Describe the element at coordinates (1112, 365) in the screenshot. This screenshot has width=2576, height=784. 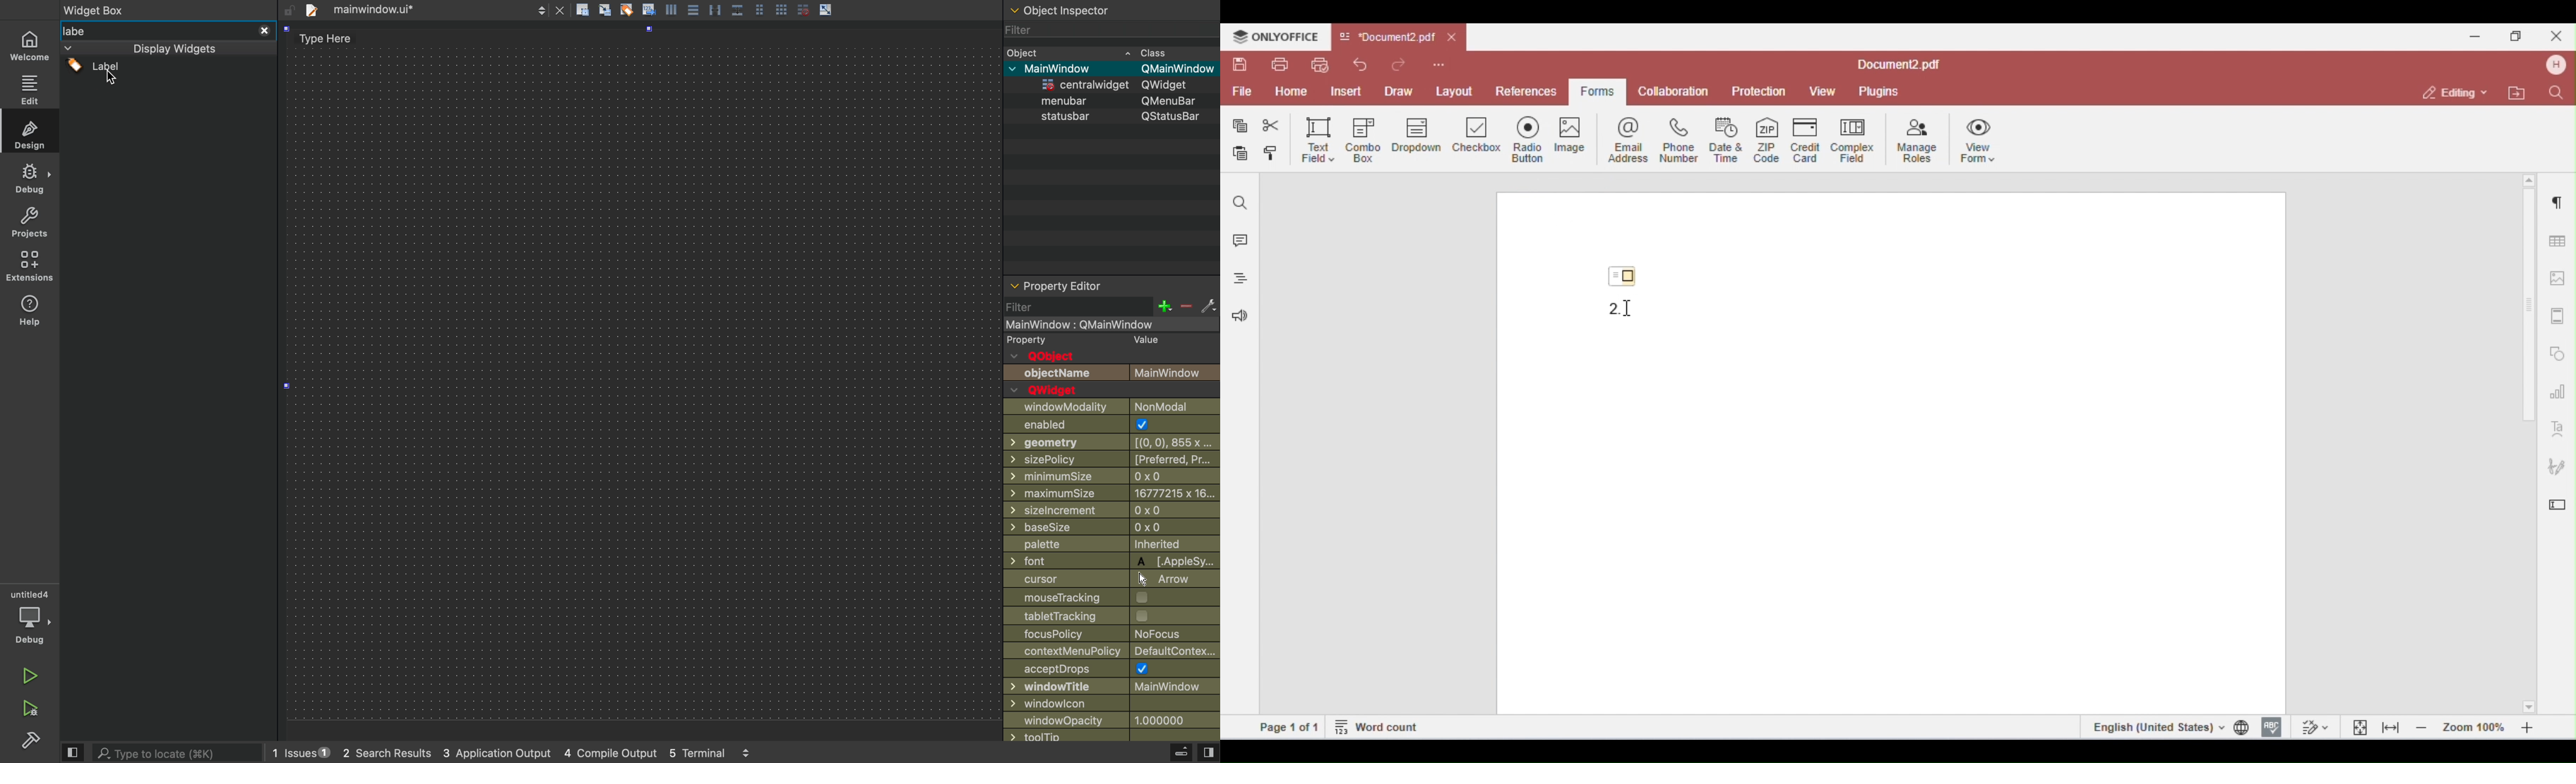
I see `objects` at that location.